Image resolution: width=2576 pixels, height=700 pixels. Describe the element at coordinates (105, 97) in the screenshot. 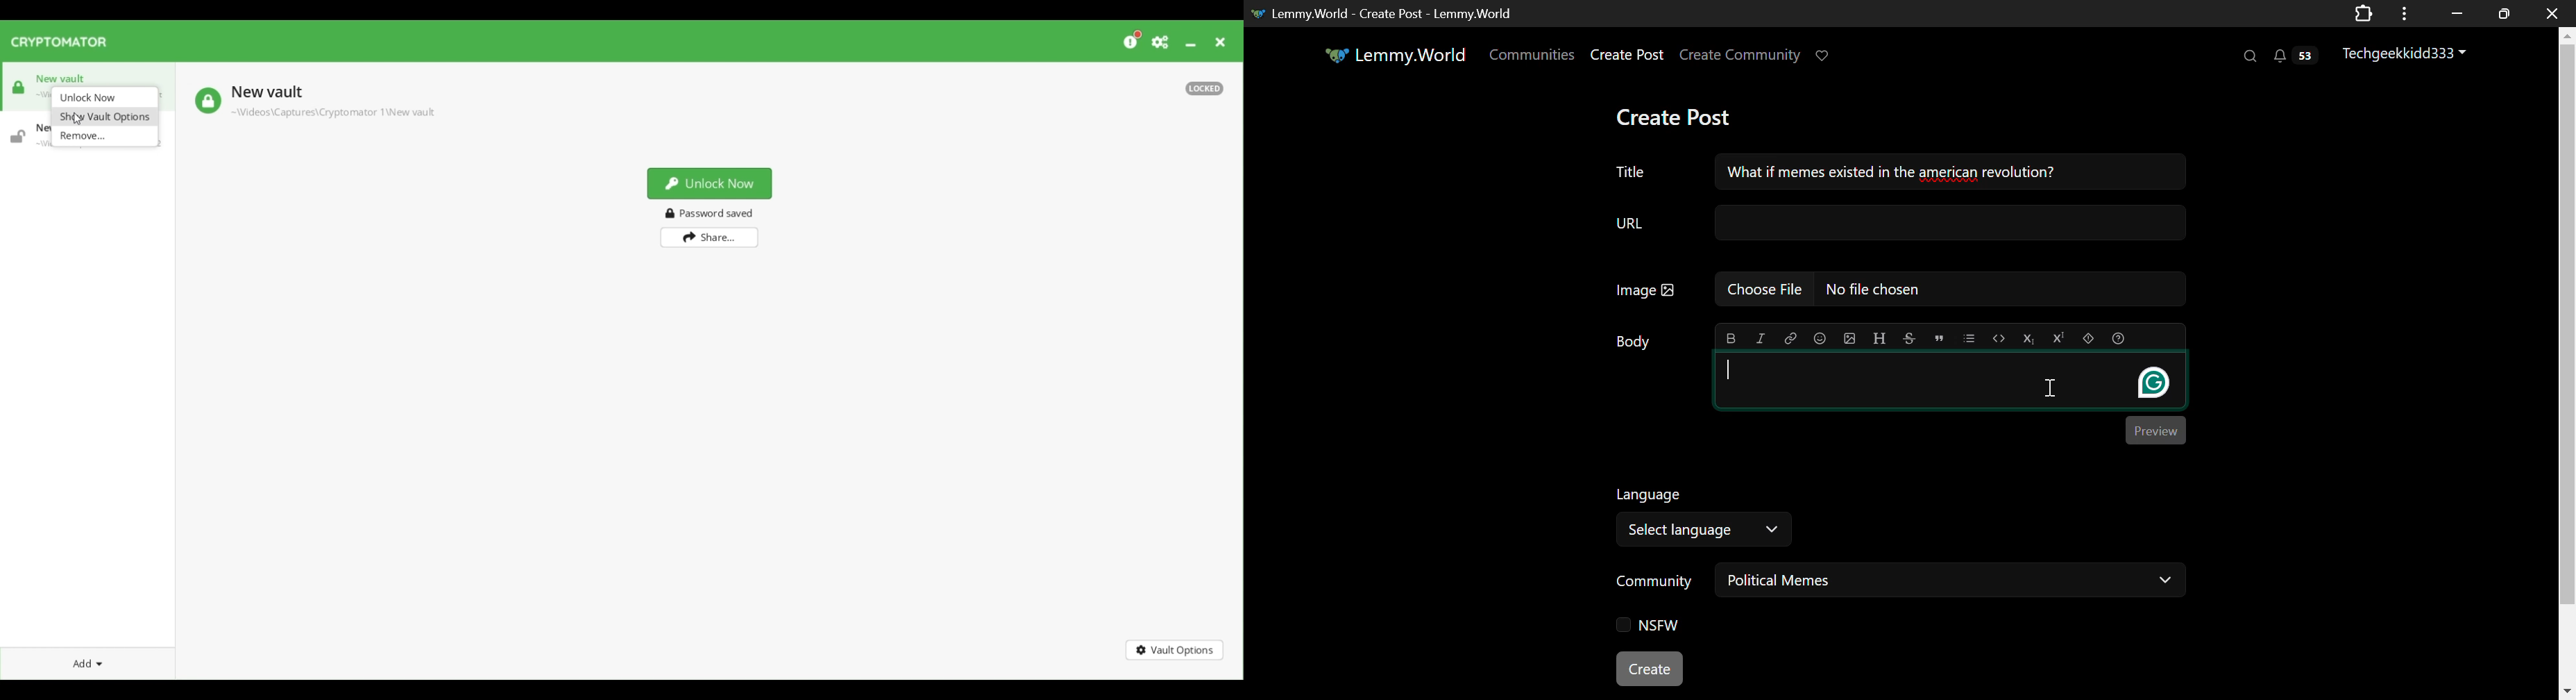

I see `Unlock now` at that location.